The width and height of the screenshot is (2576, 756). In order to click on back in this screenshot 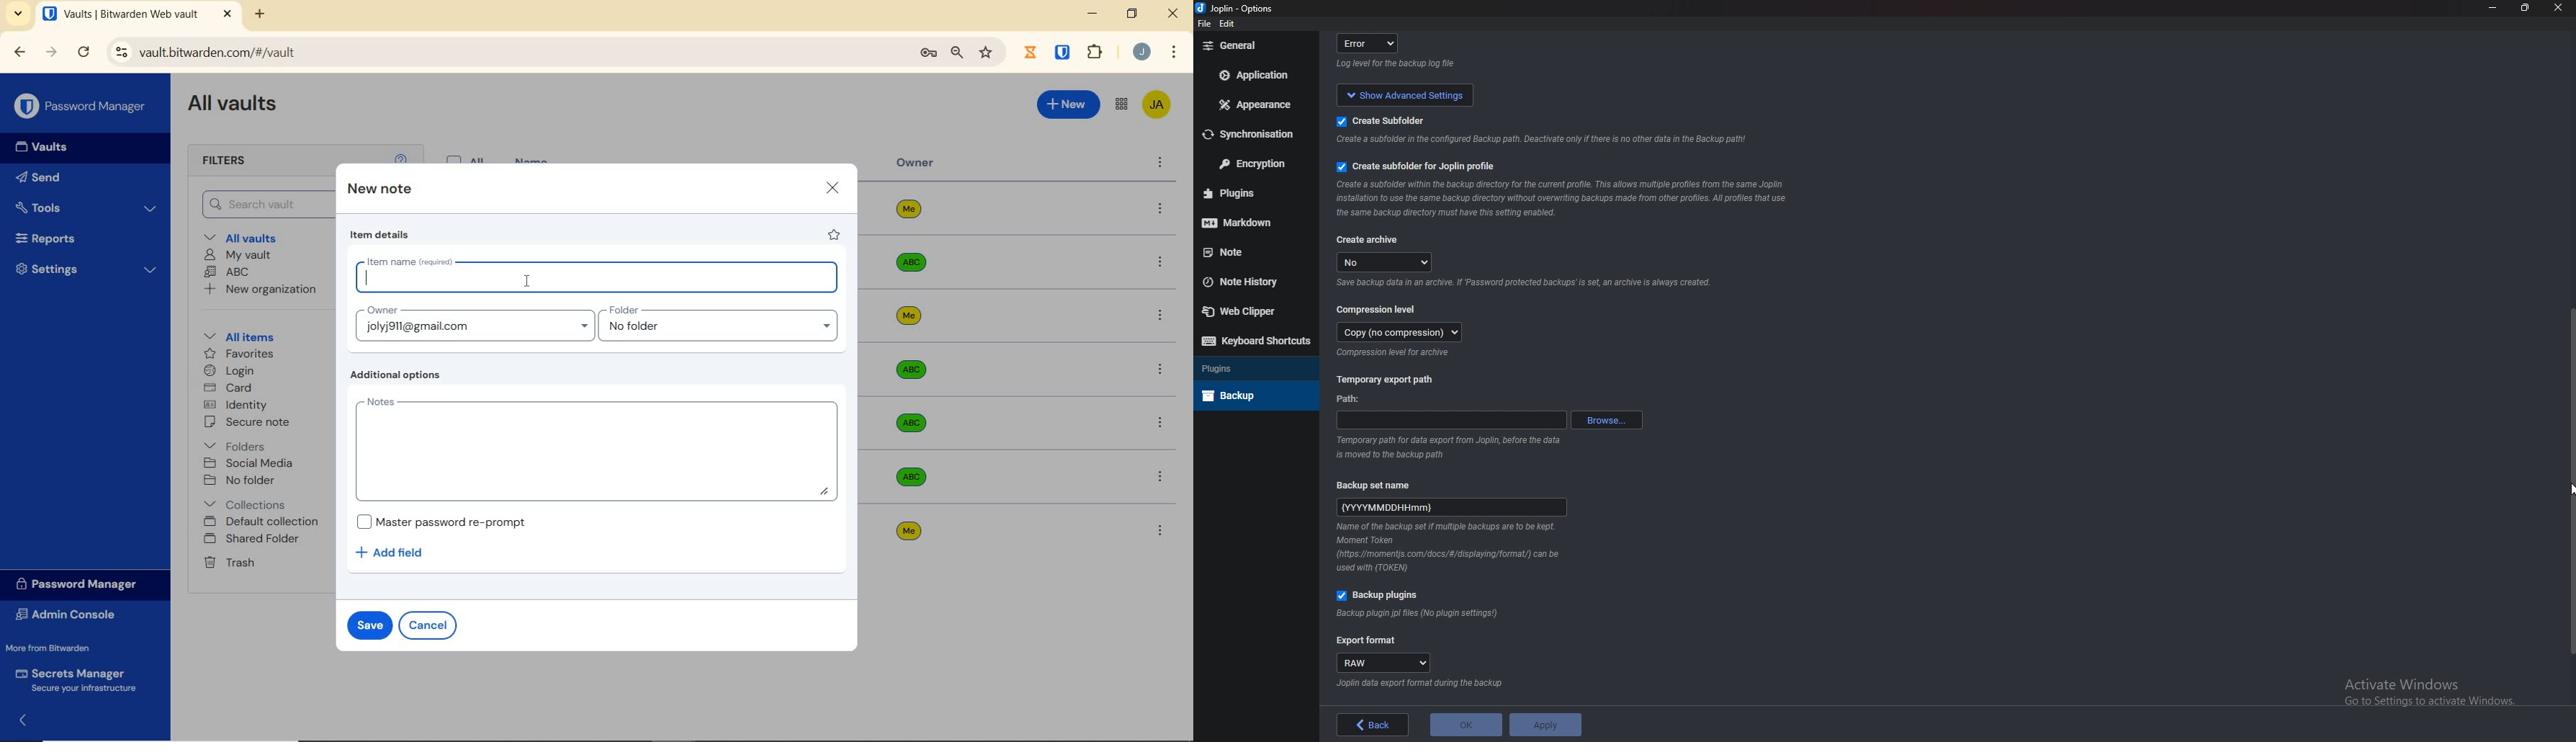, I will do `click(1373, 725)`.